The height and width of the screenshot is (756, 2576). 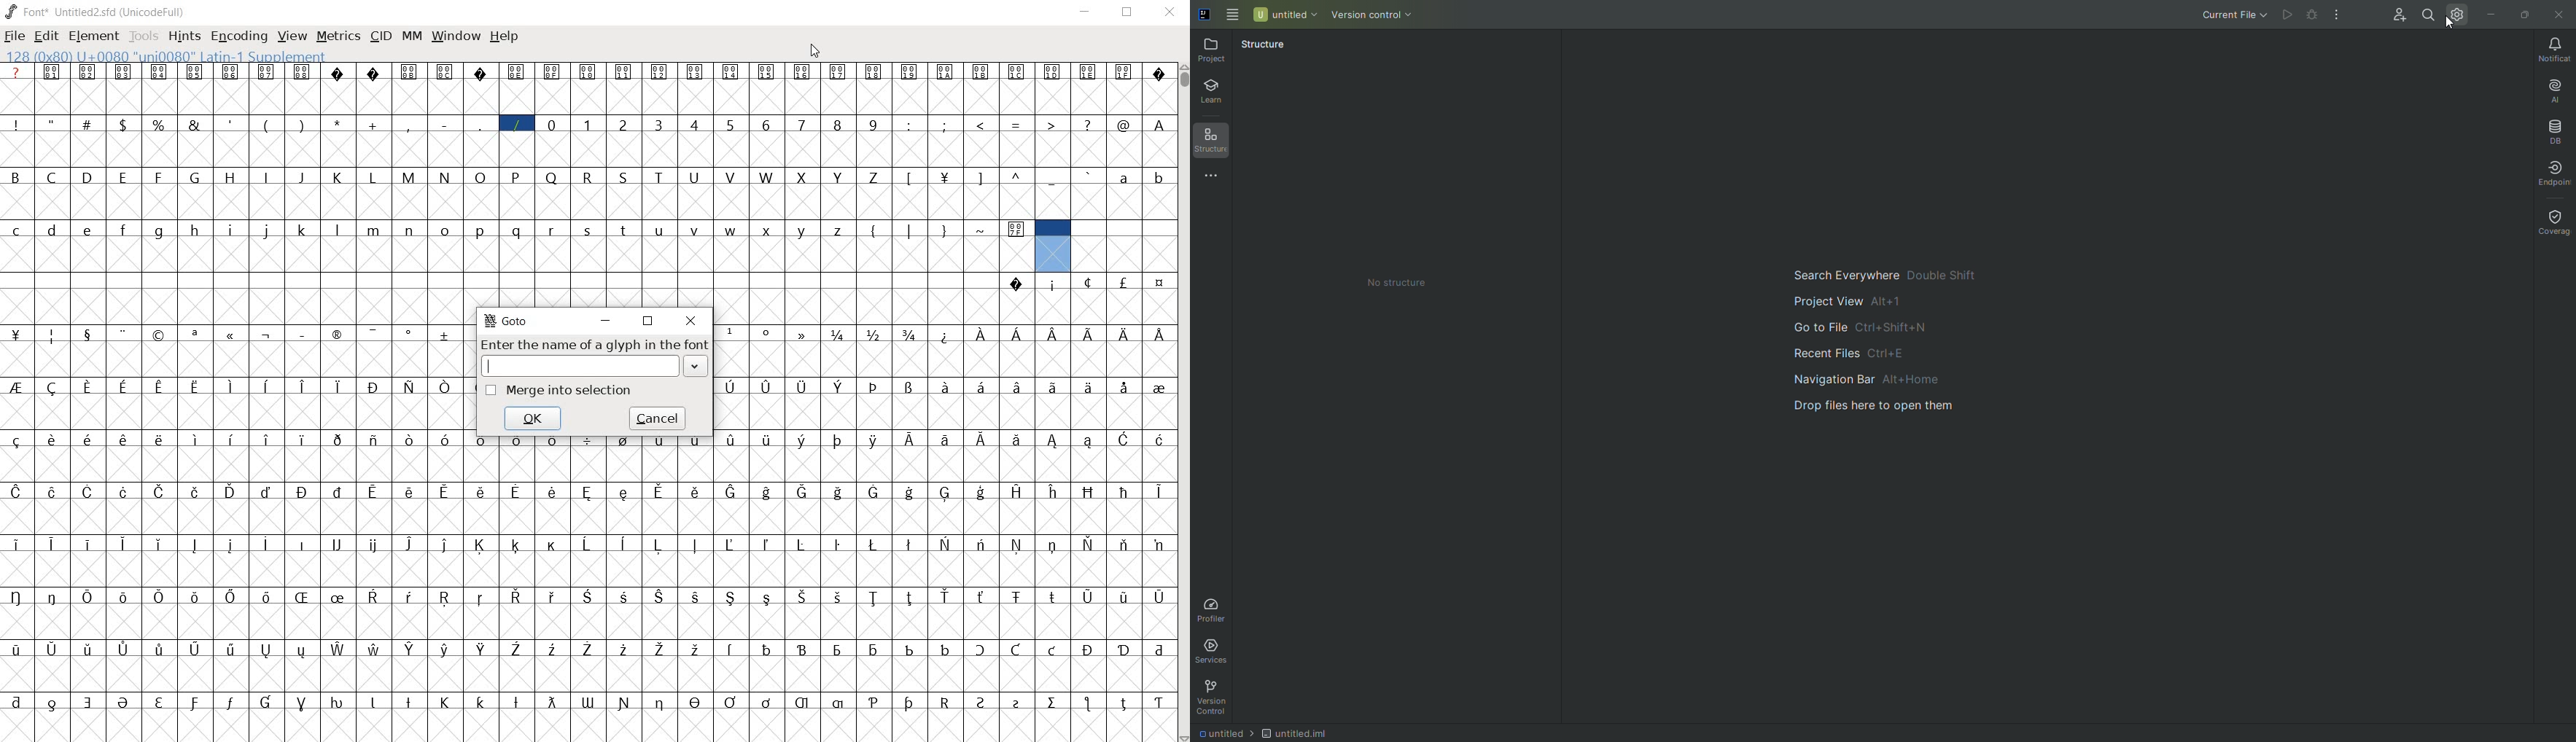 What do you see at coordinates (1159, 595) in the screenshot?
I see `Symbol` at bounding box center [1159, 595].